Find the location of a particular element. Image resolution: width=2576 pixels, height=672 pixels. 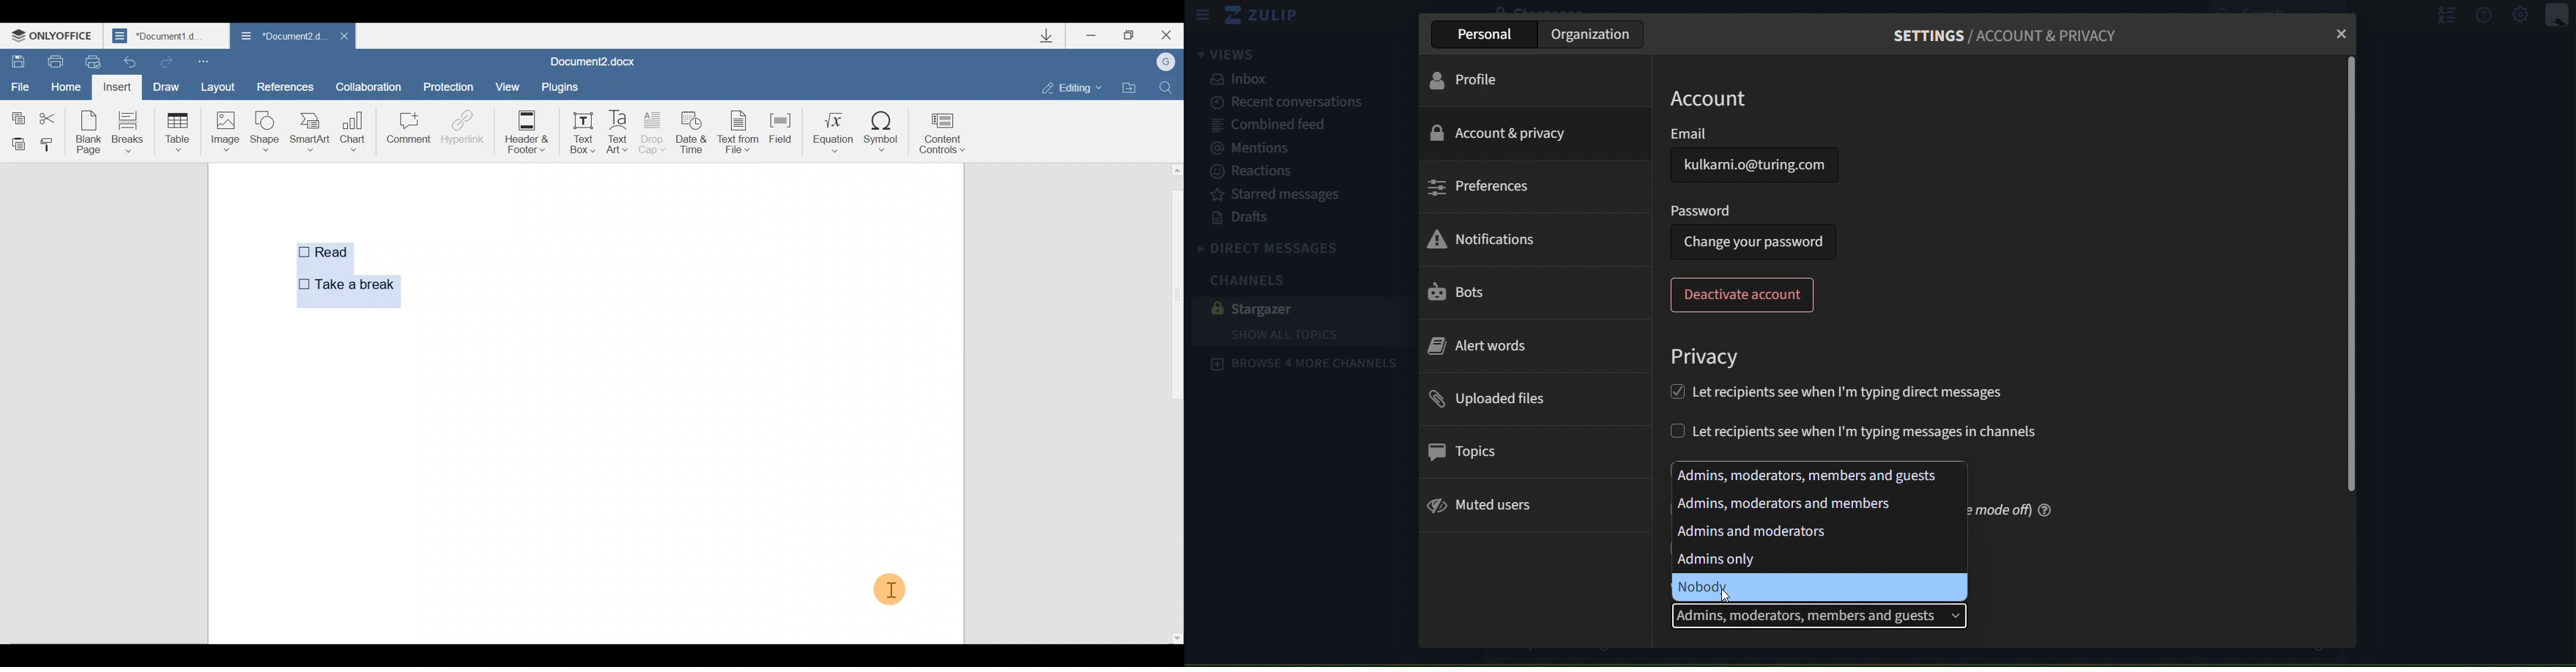

let recipients see when I'm typing messages in channels is located at coordinates (1882, 433).